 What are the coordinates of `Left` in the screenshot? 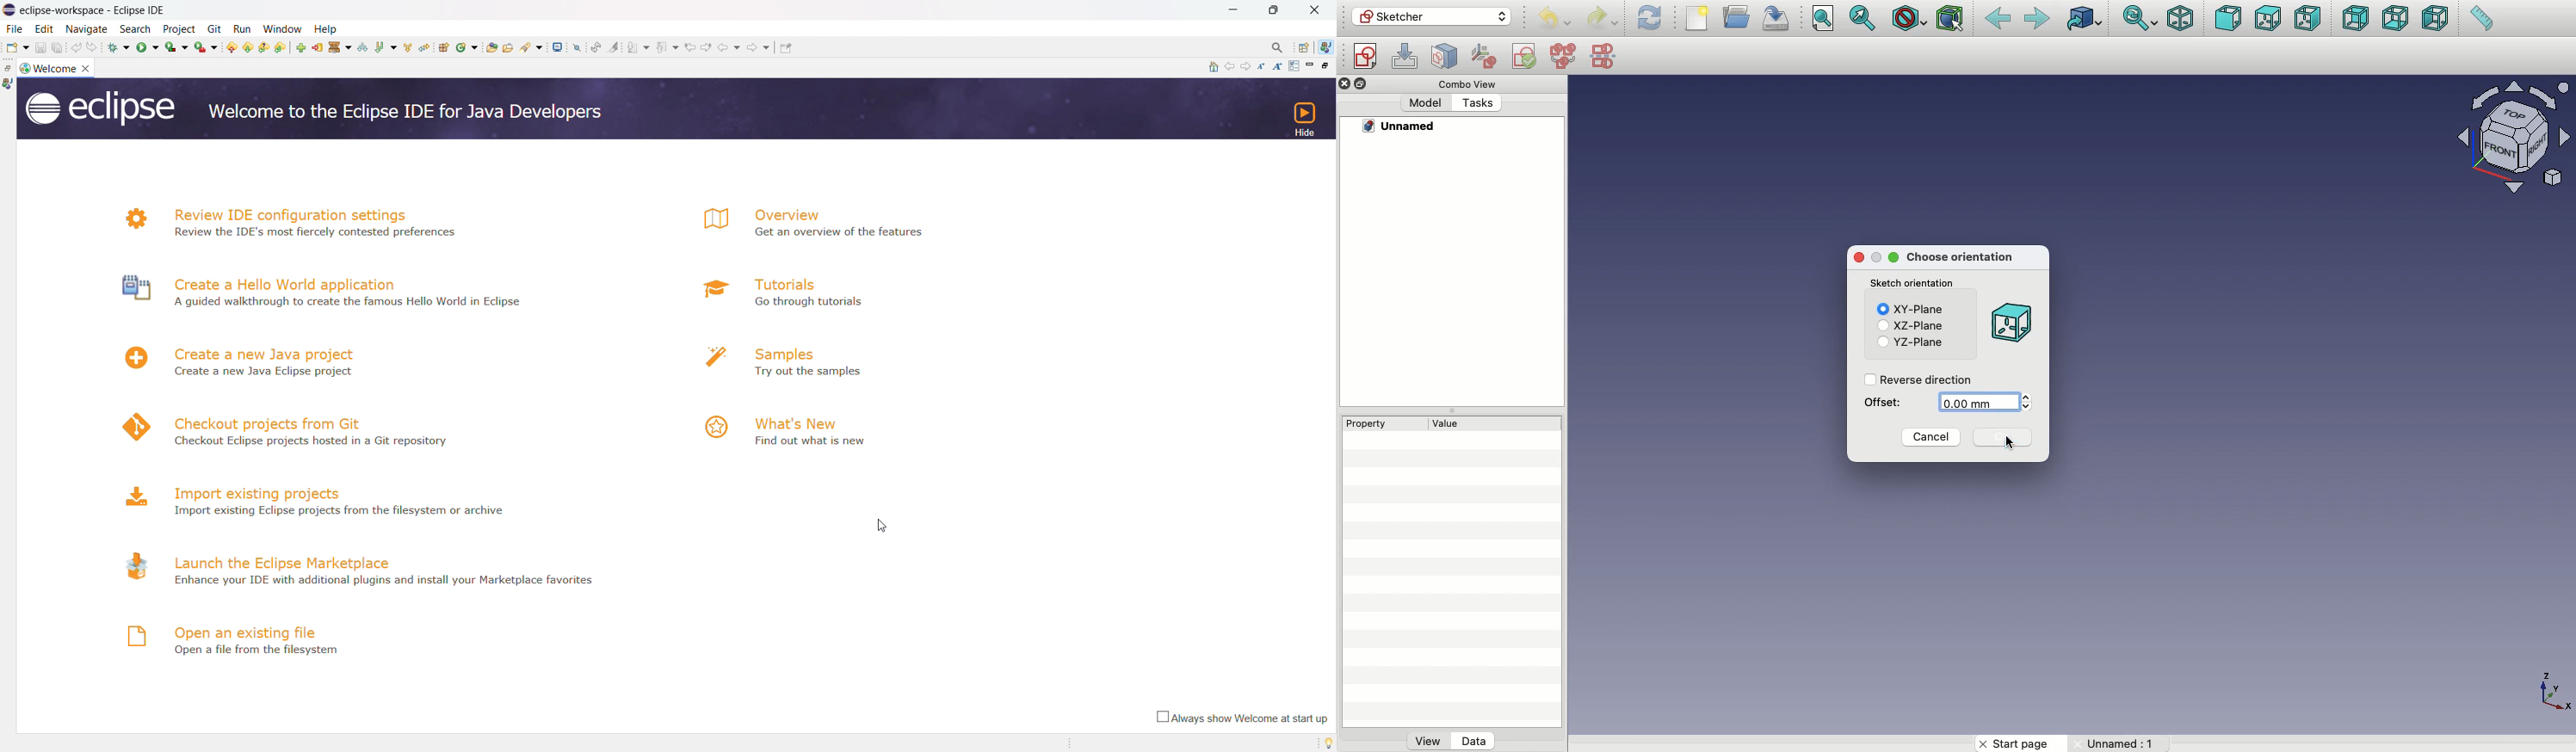 It's located at (2436, 20).